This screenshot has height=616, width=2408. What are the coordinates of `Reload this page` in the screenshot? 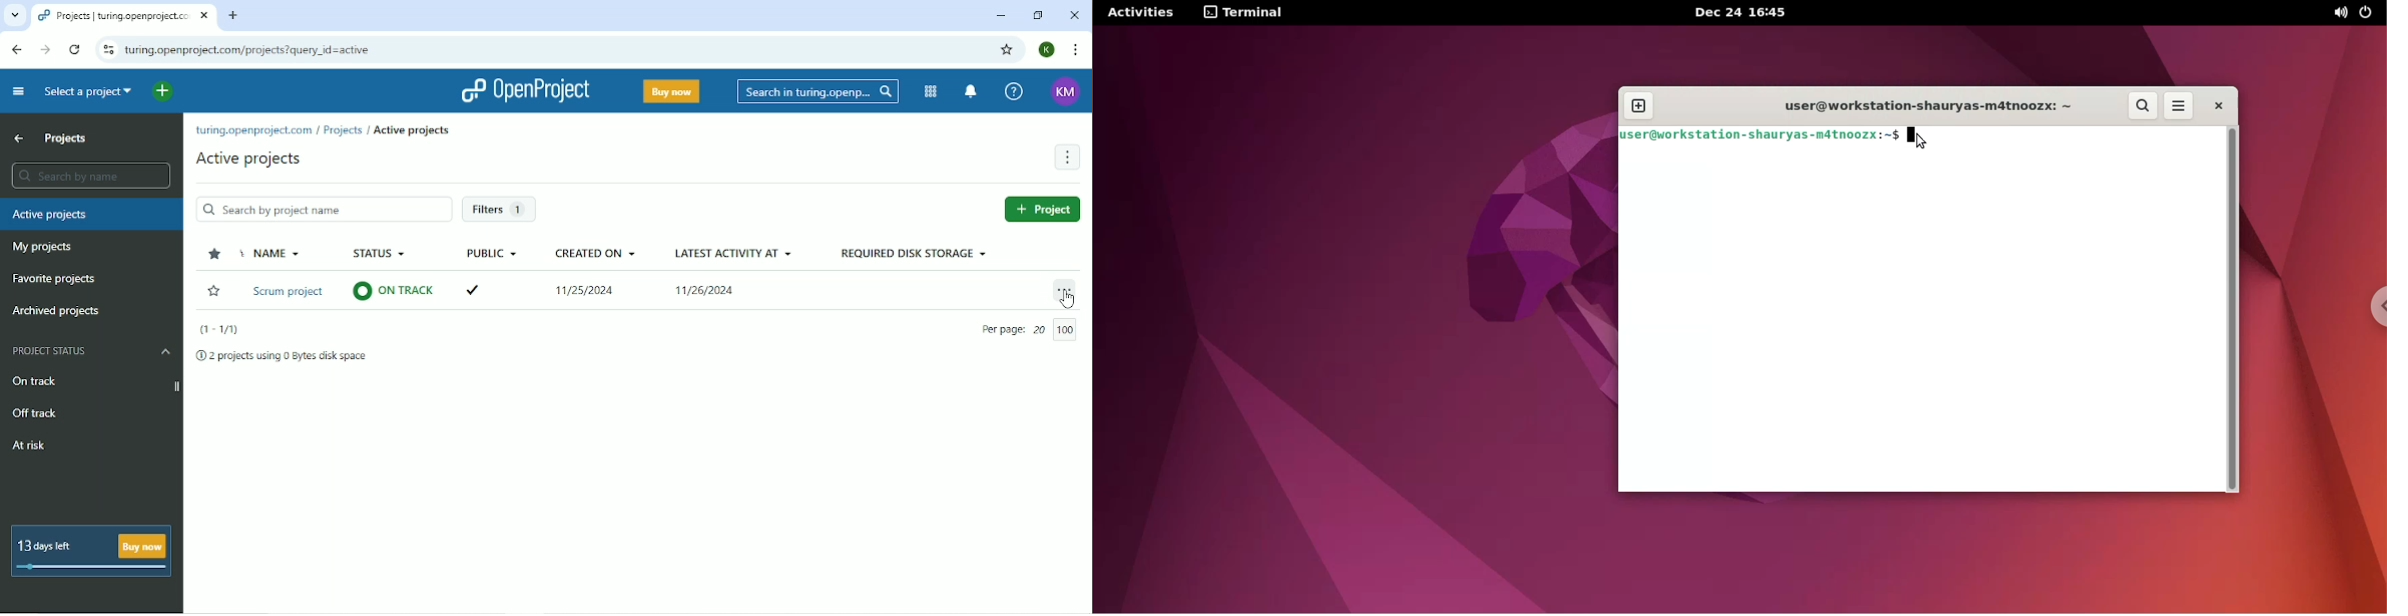 It's located at (75, 51).